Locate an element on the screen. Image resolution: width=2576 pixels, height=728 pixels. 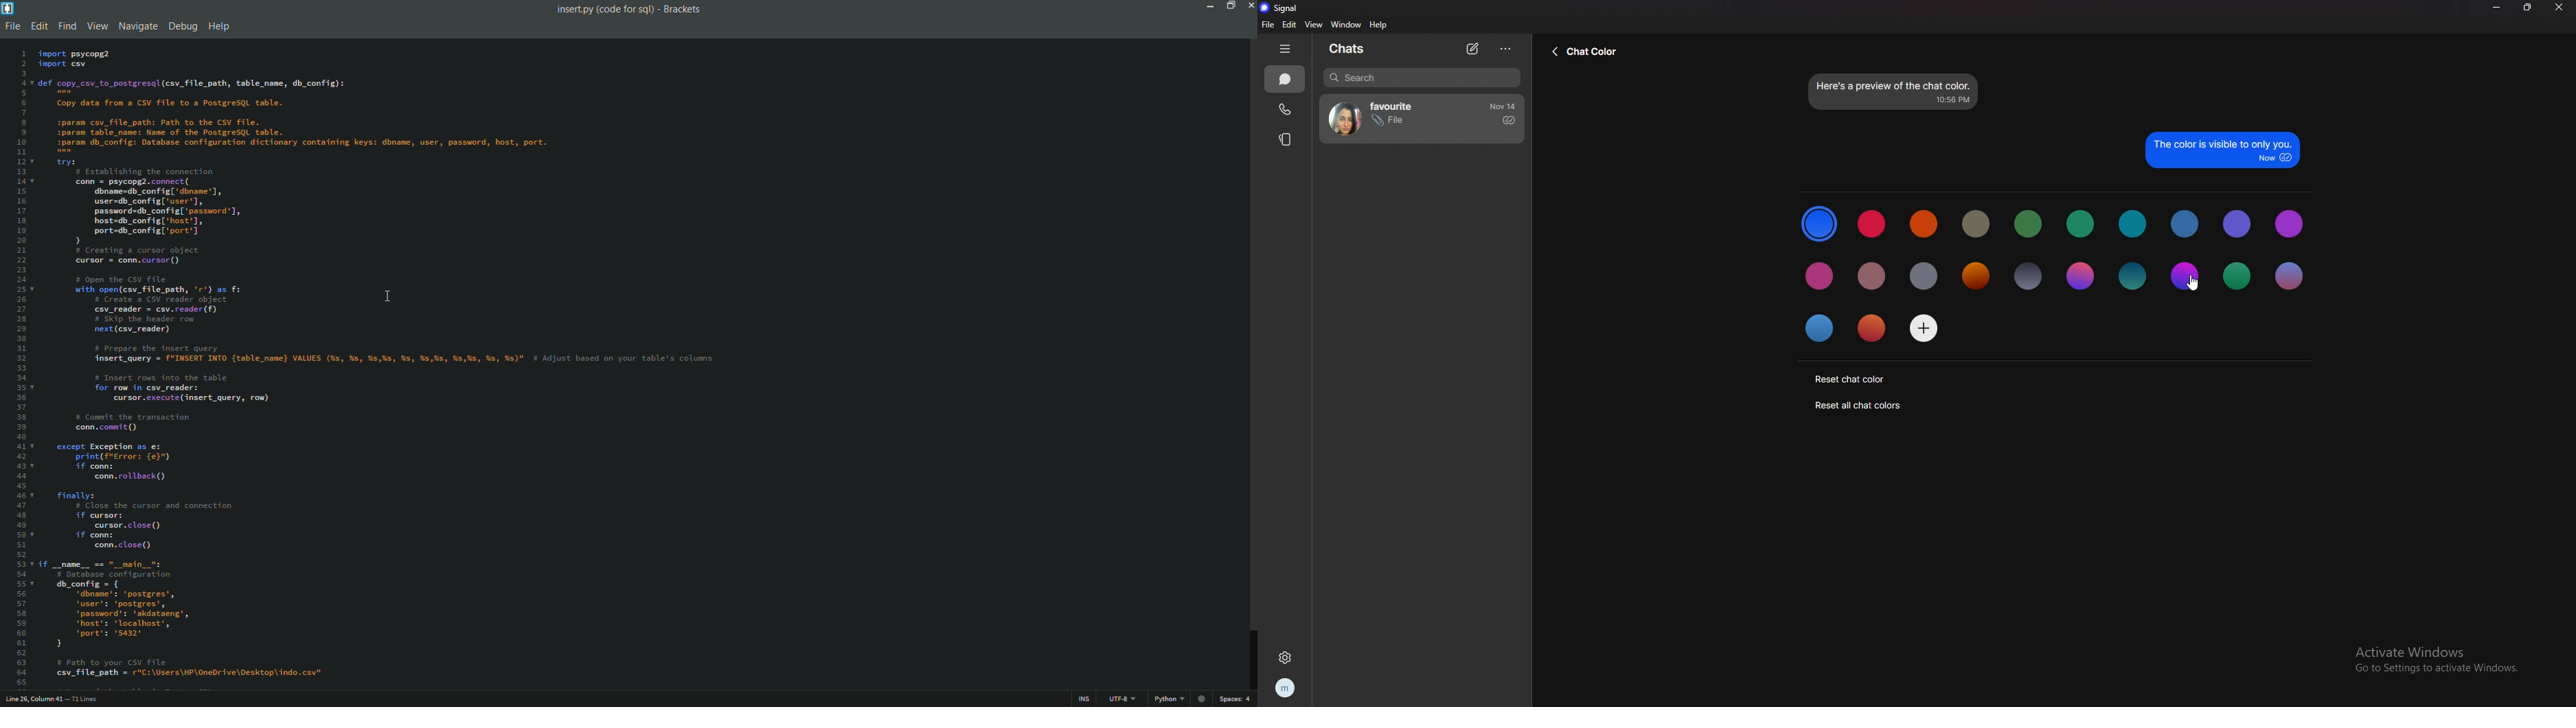
number of lines is located at coordinates (84, 698).